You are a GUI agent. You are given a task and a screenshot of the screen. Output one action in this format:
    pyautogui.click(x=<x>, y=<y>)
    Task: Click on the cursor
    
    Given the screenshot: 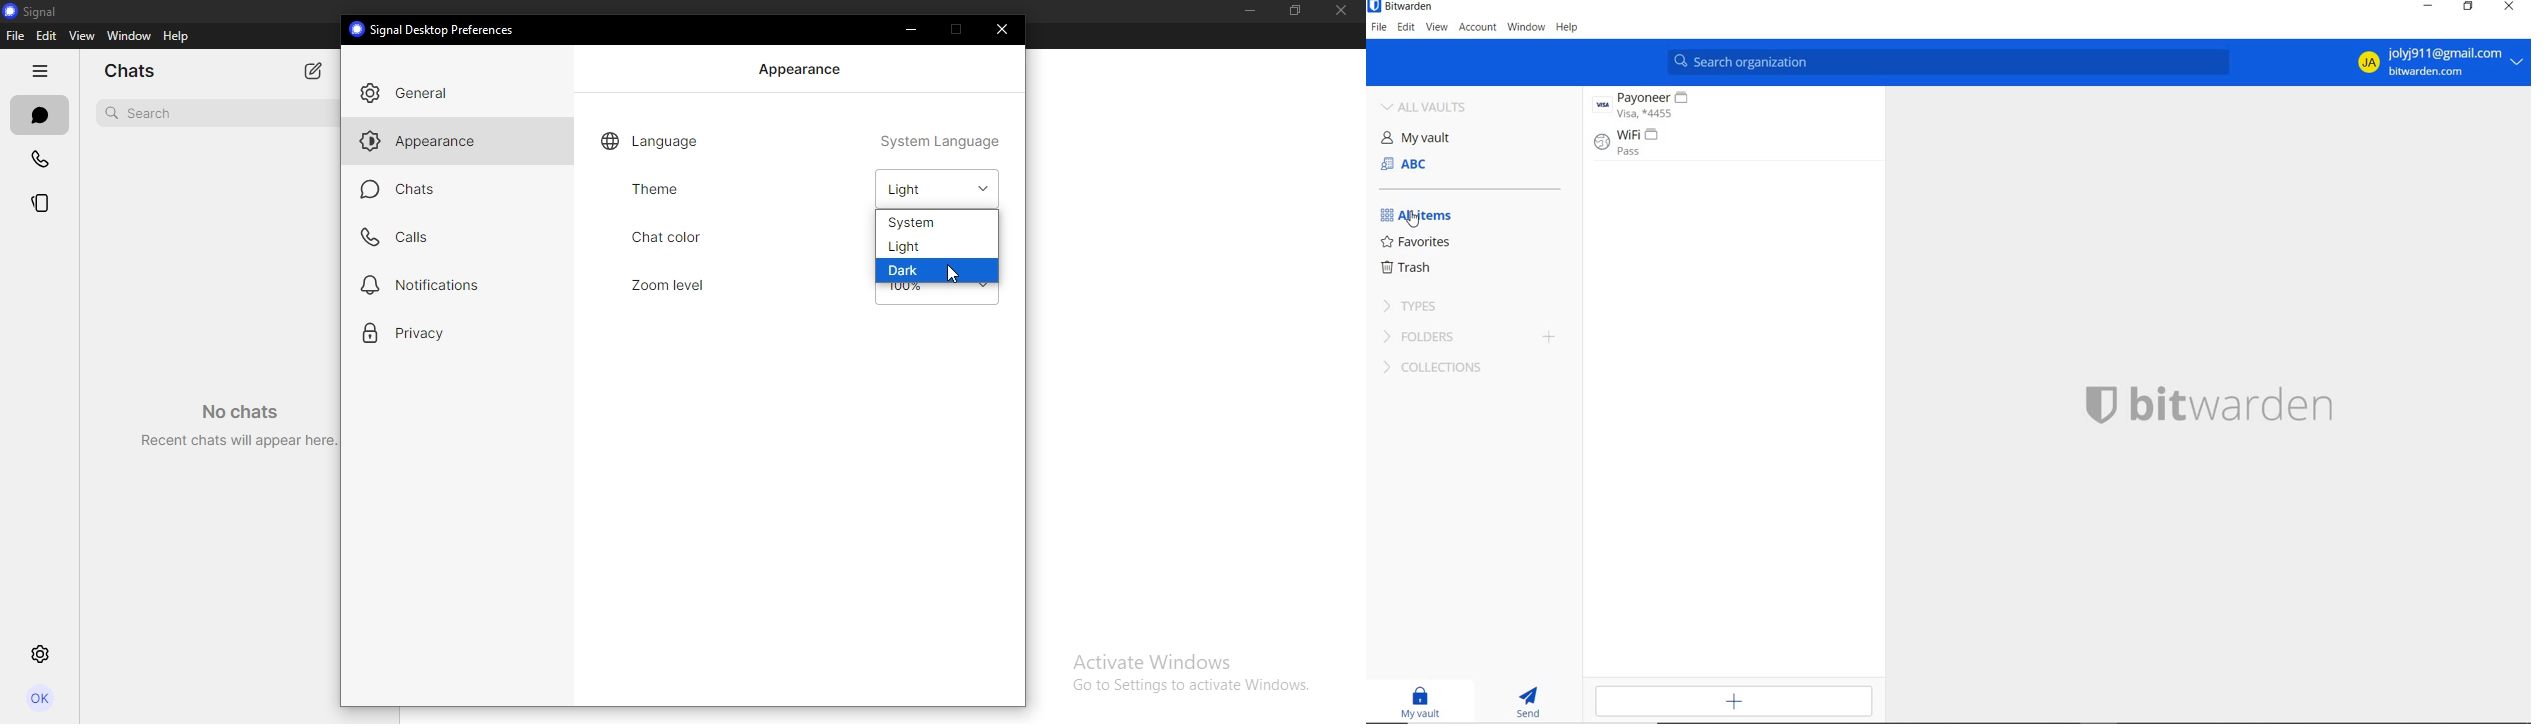 What is the action you would take?
    pyautogui.click(x=1417, y=221)
    